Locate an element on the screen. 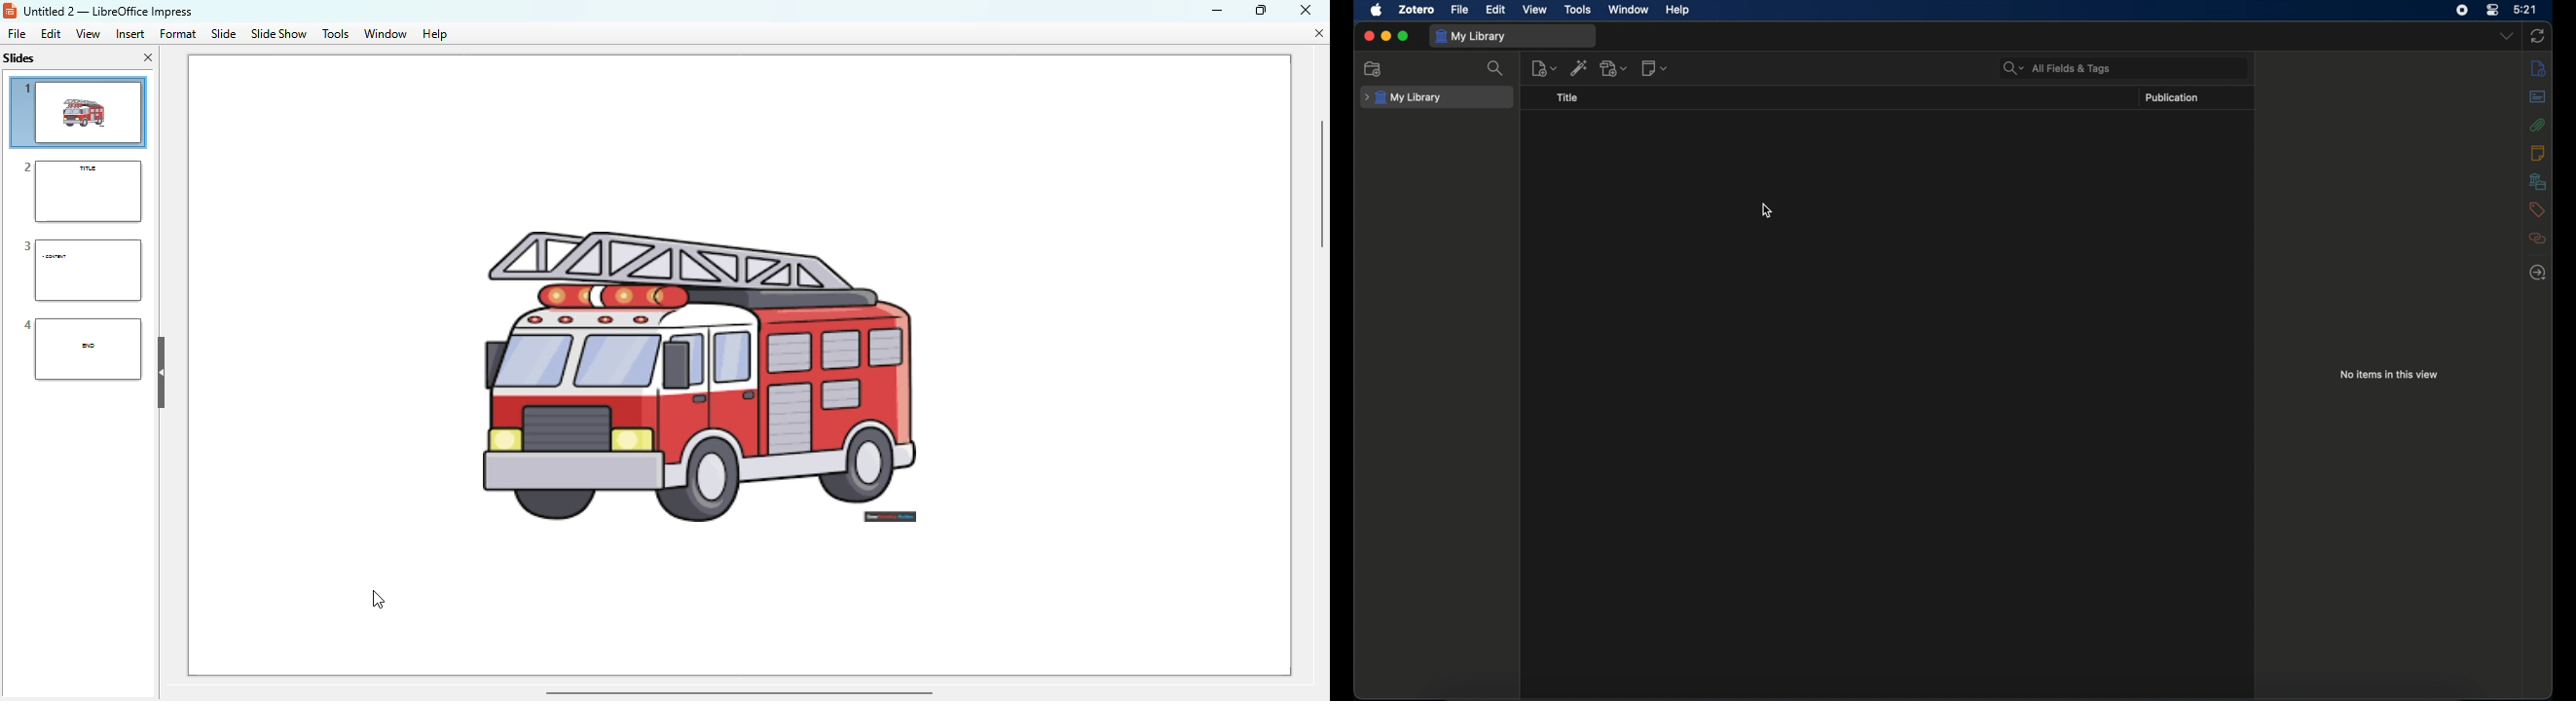 The width and height of the screenshot is (2576, 728). slide 4 is located at coordinates (82, 349).